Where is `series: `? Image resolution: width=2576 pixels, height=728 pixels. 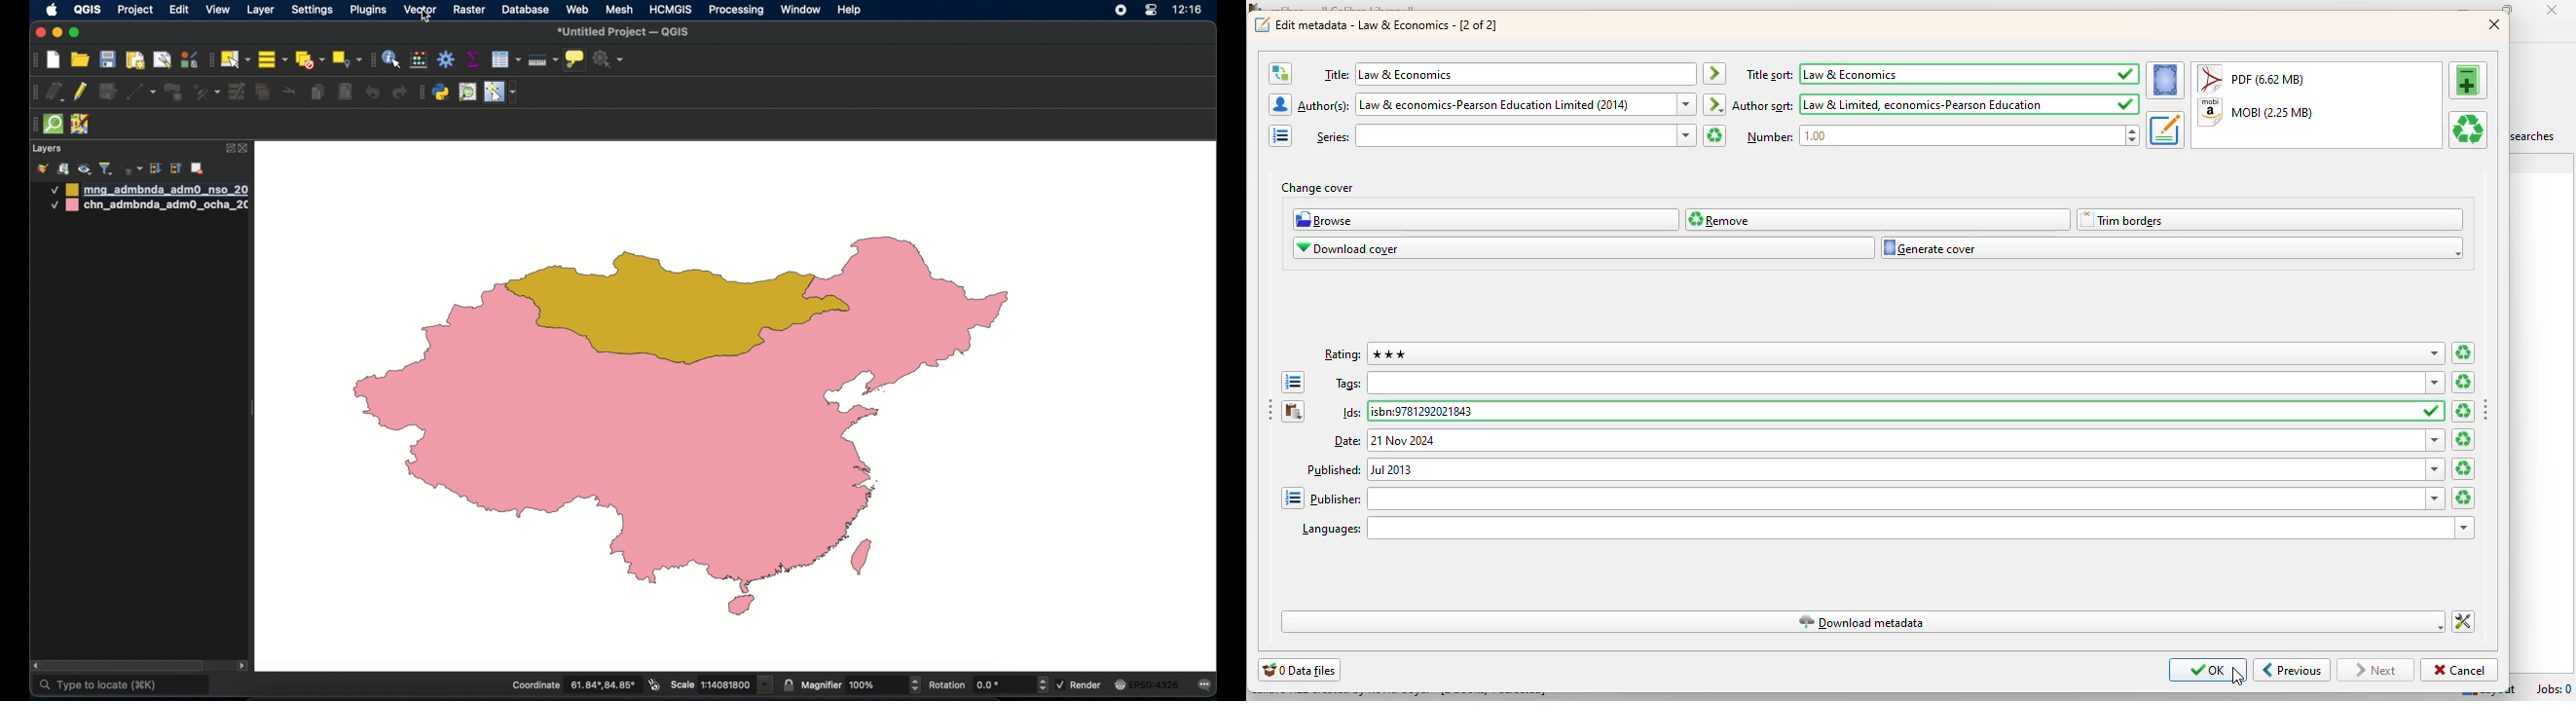 series:  is located at coordinates (1505, 135).